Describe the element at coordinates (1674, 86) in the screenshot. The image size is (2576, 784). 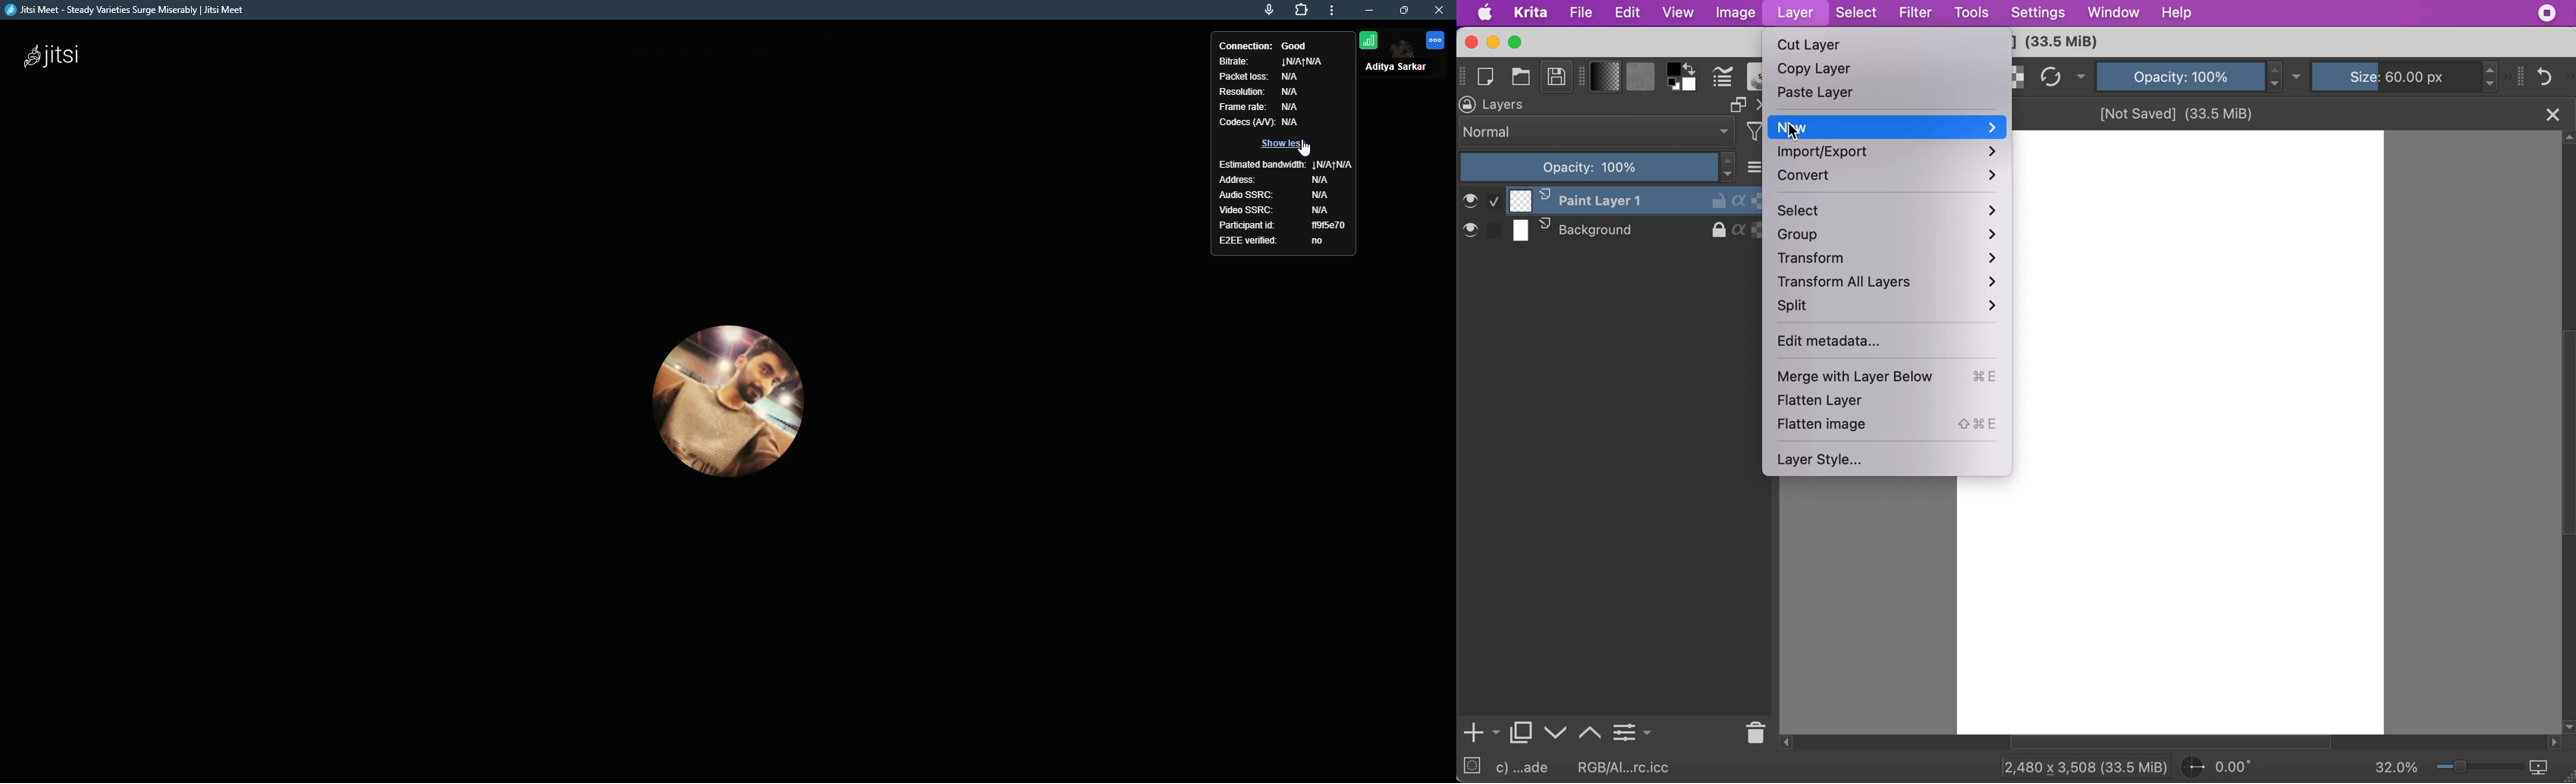
I see `set foreground and background color` at that location.